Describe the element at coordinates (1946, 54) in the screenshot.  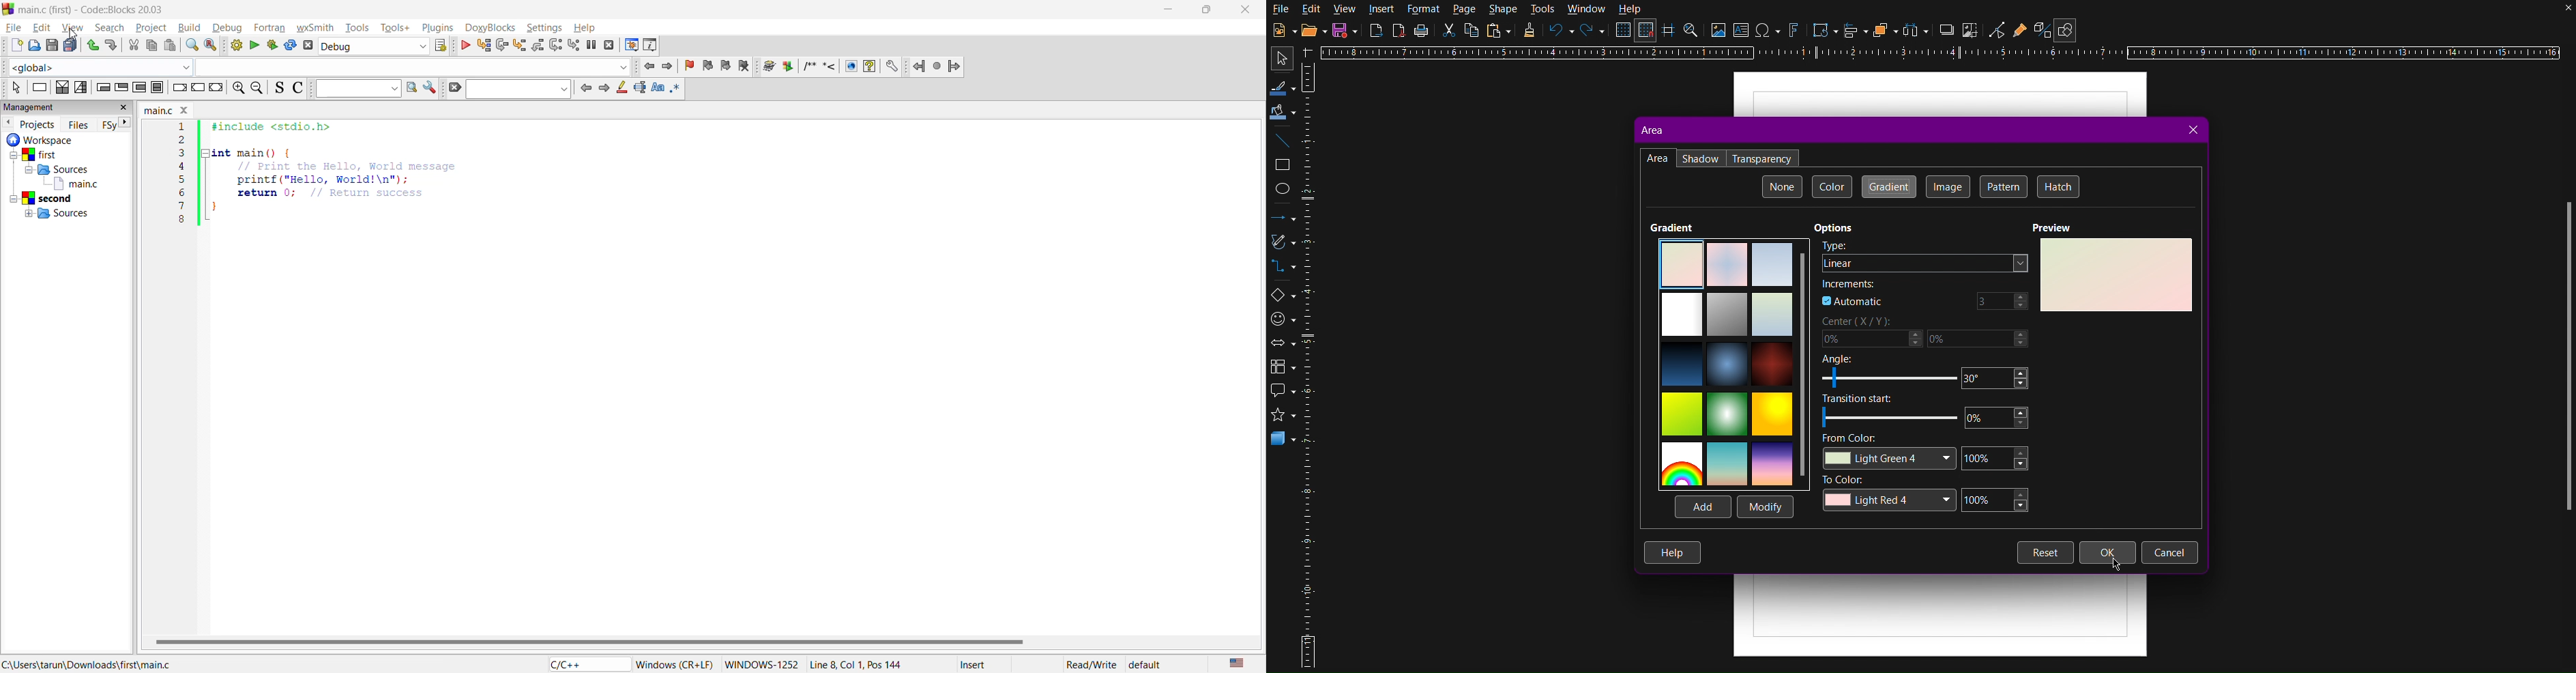
I see `Horizontal Ruler` at that location.